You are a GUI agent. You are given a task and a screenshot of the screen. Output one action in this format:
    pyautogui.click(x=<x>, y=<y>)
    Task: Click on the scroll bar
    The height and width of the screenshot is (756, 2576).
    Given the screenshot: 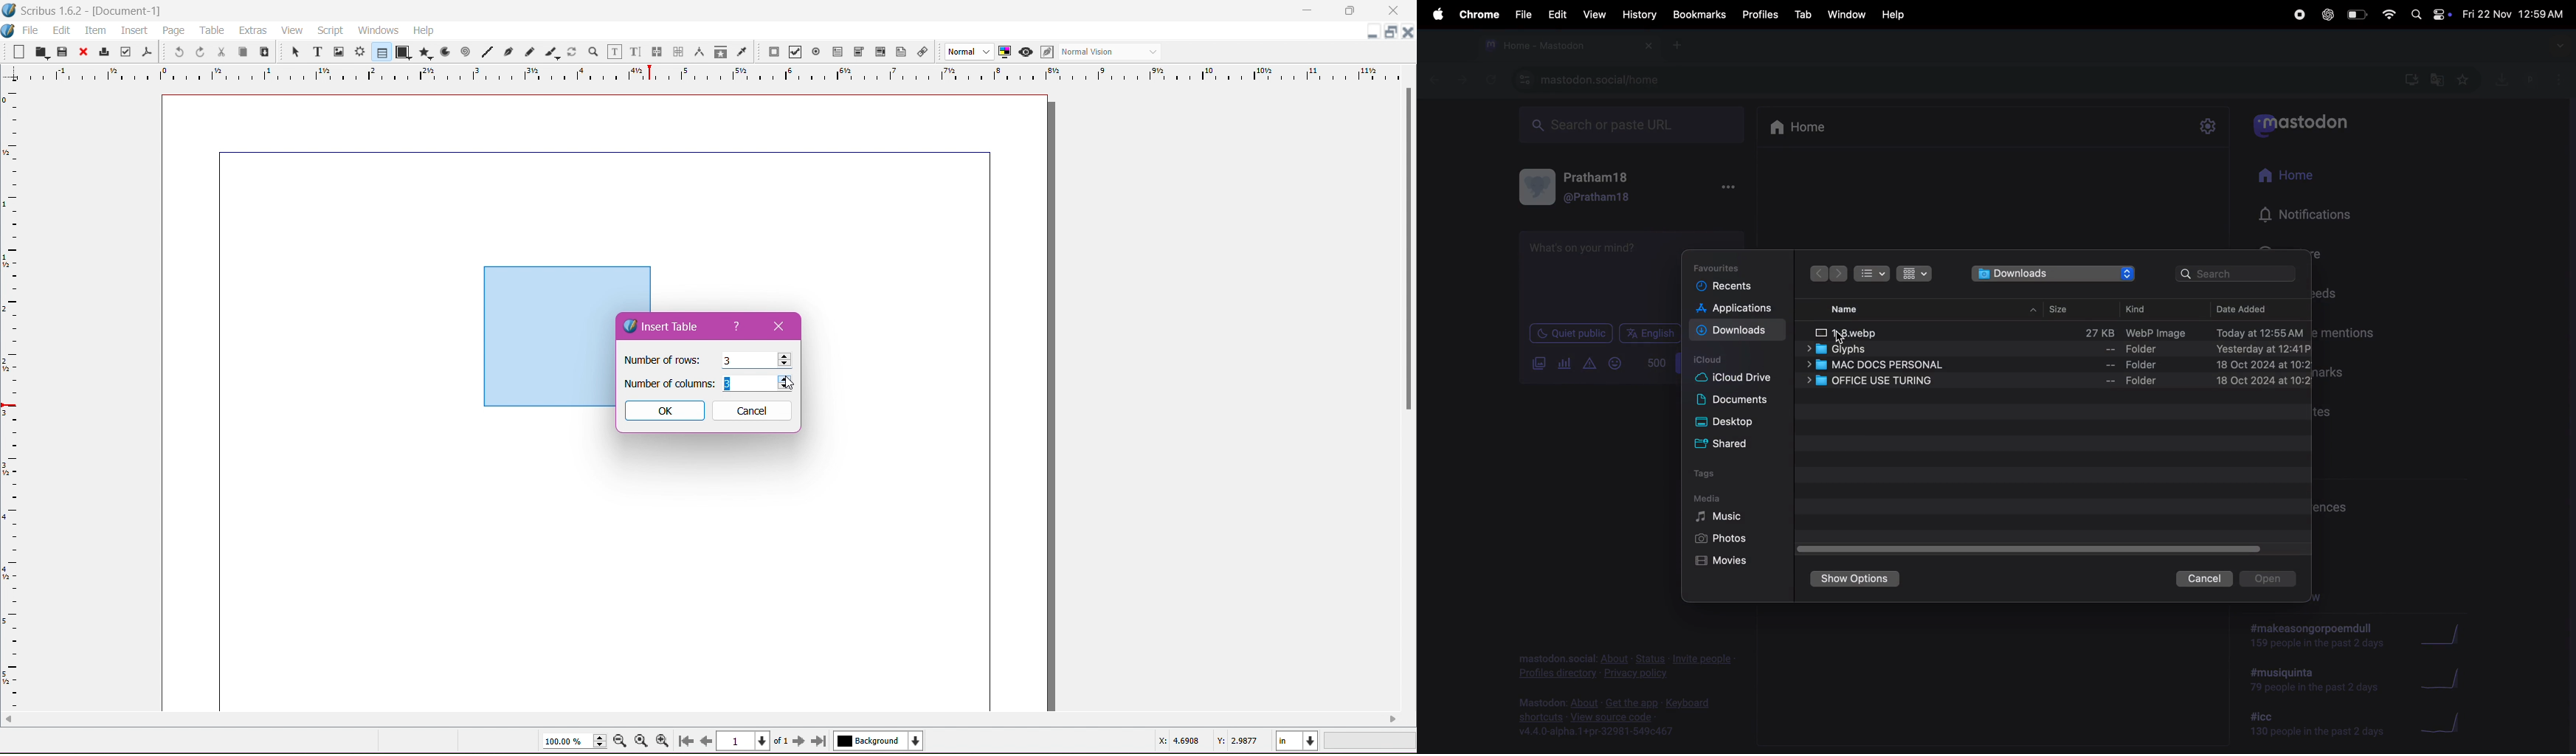 What is the action you would take?
    pyautogui.click(x=1403, y=394)
    